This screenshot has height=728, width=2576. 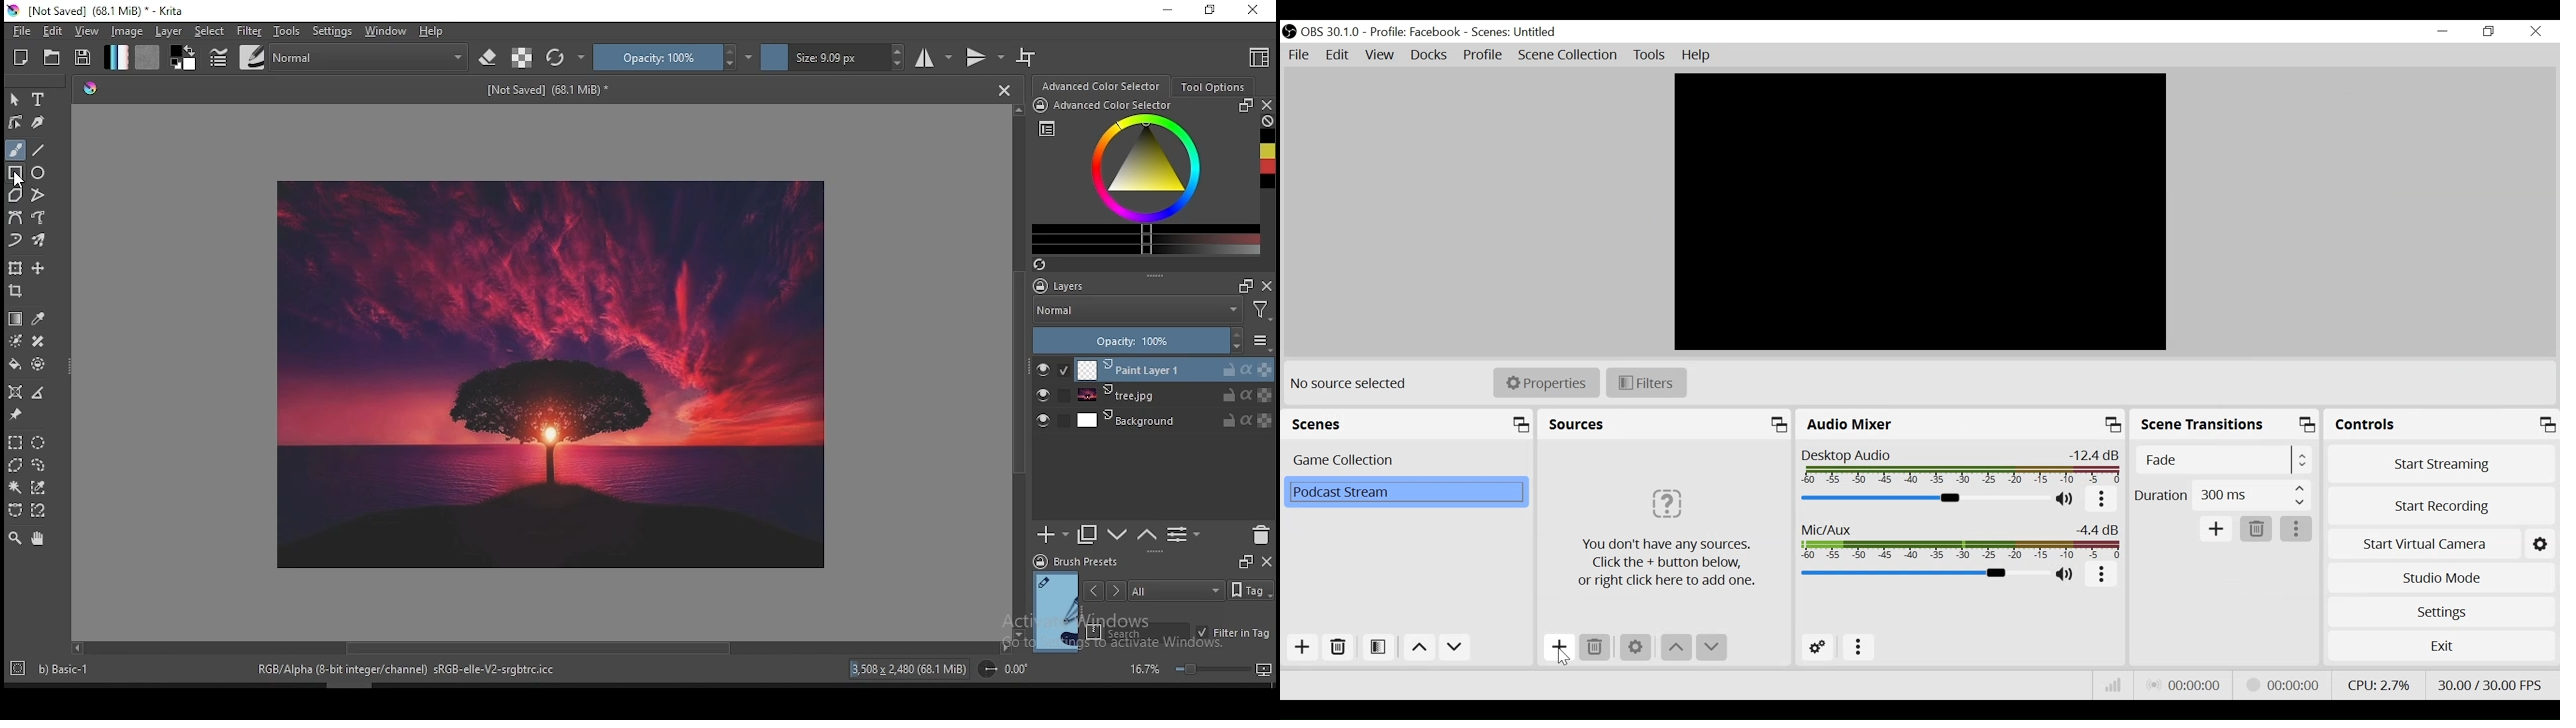 What do you see at coordinates (39, 99) in the screenshot?
I see `text tool` at bounding box center [39, 99].